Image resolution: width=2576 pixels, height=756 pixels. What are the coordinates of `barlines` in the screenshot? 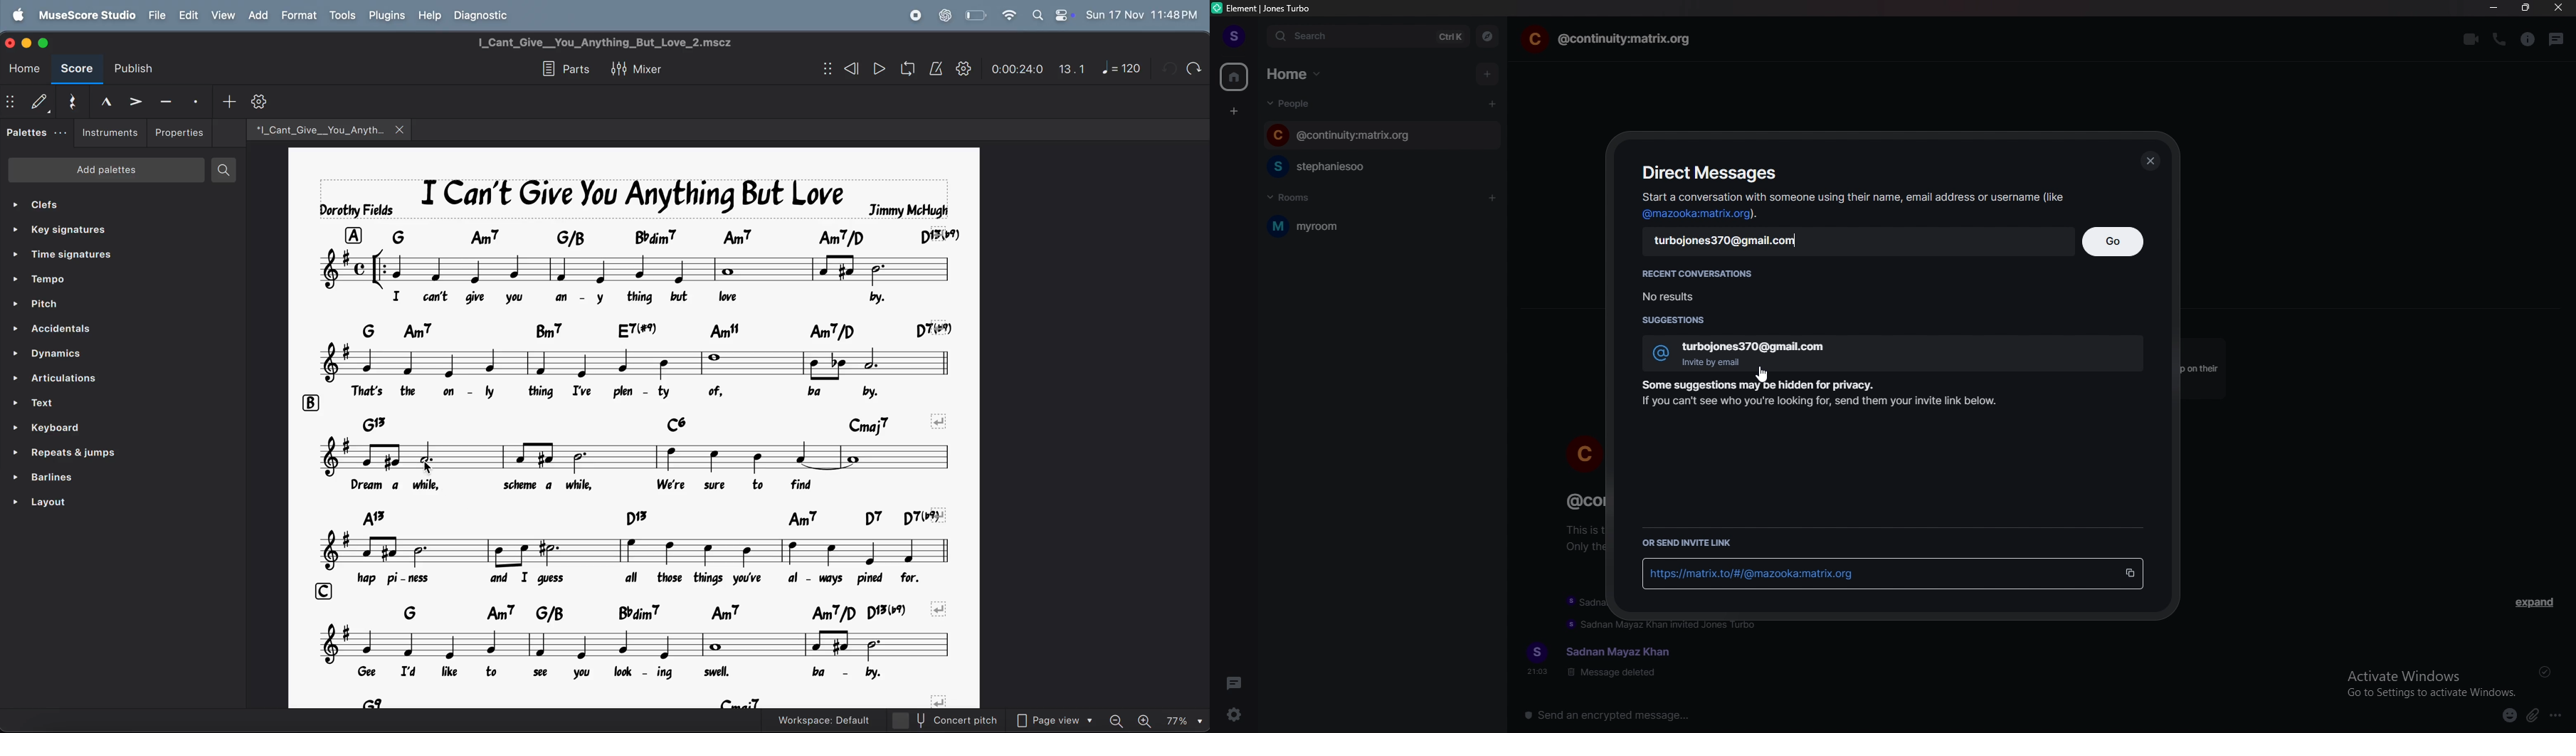 It's located at (100, 478).